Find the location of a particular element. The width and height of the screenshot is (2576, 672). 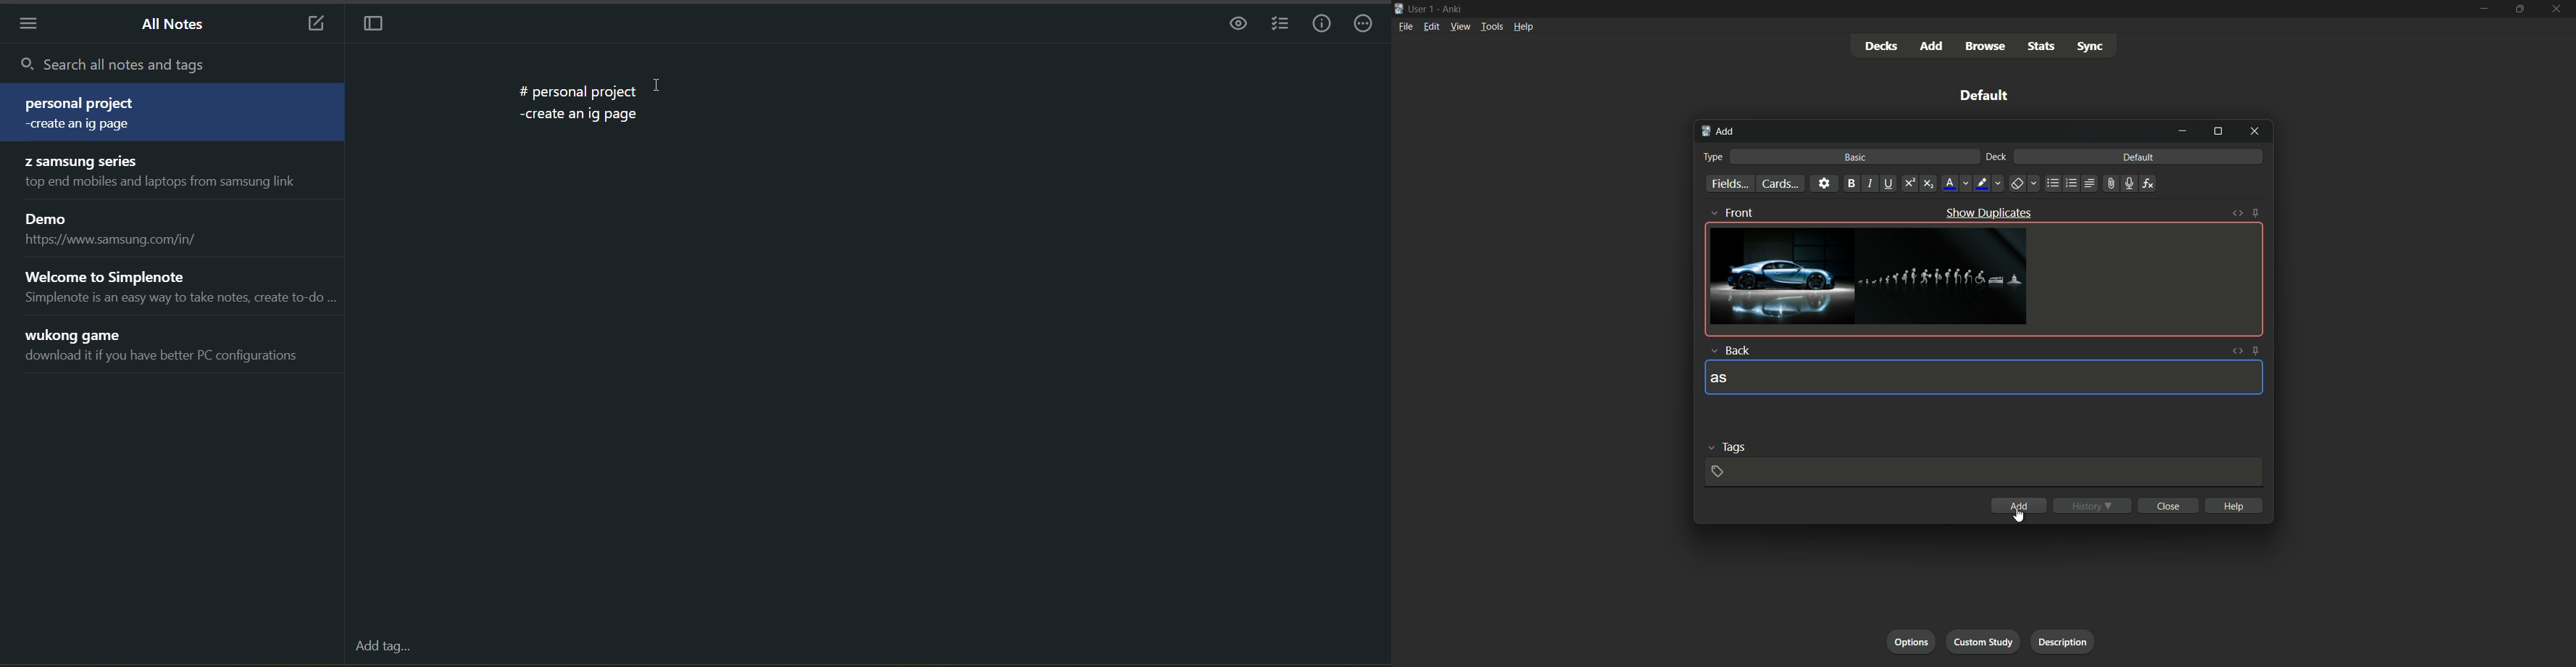

back is located at coordinates (1730, 350).